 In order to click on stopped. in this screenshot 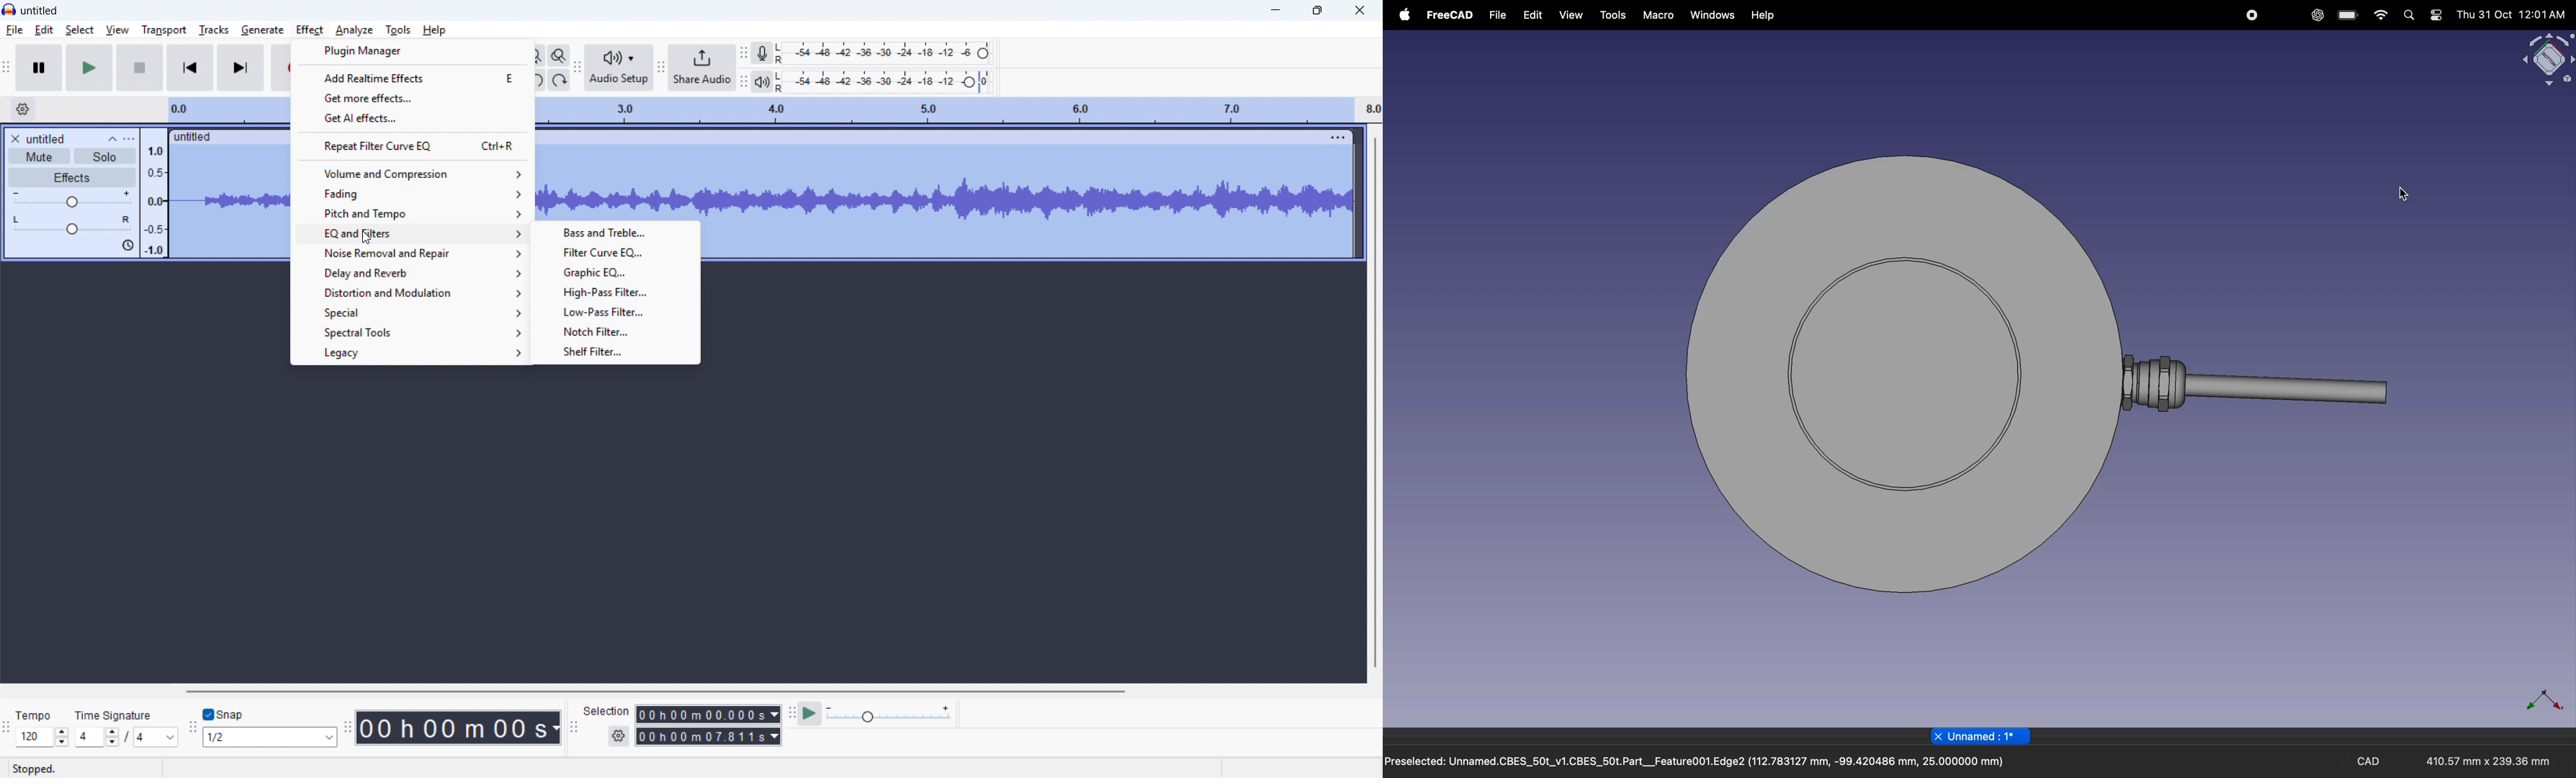, I will do `click(34, 769)`.